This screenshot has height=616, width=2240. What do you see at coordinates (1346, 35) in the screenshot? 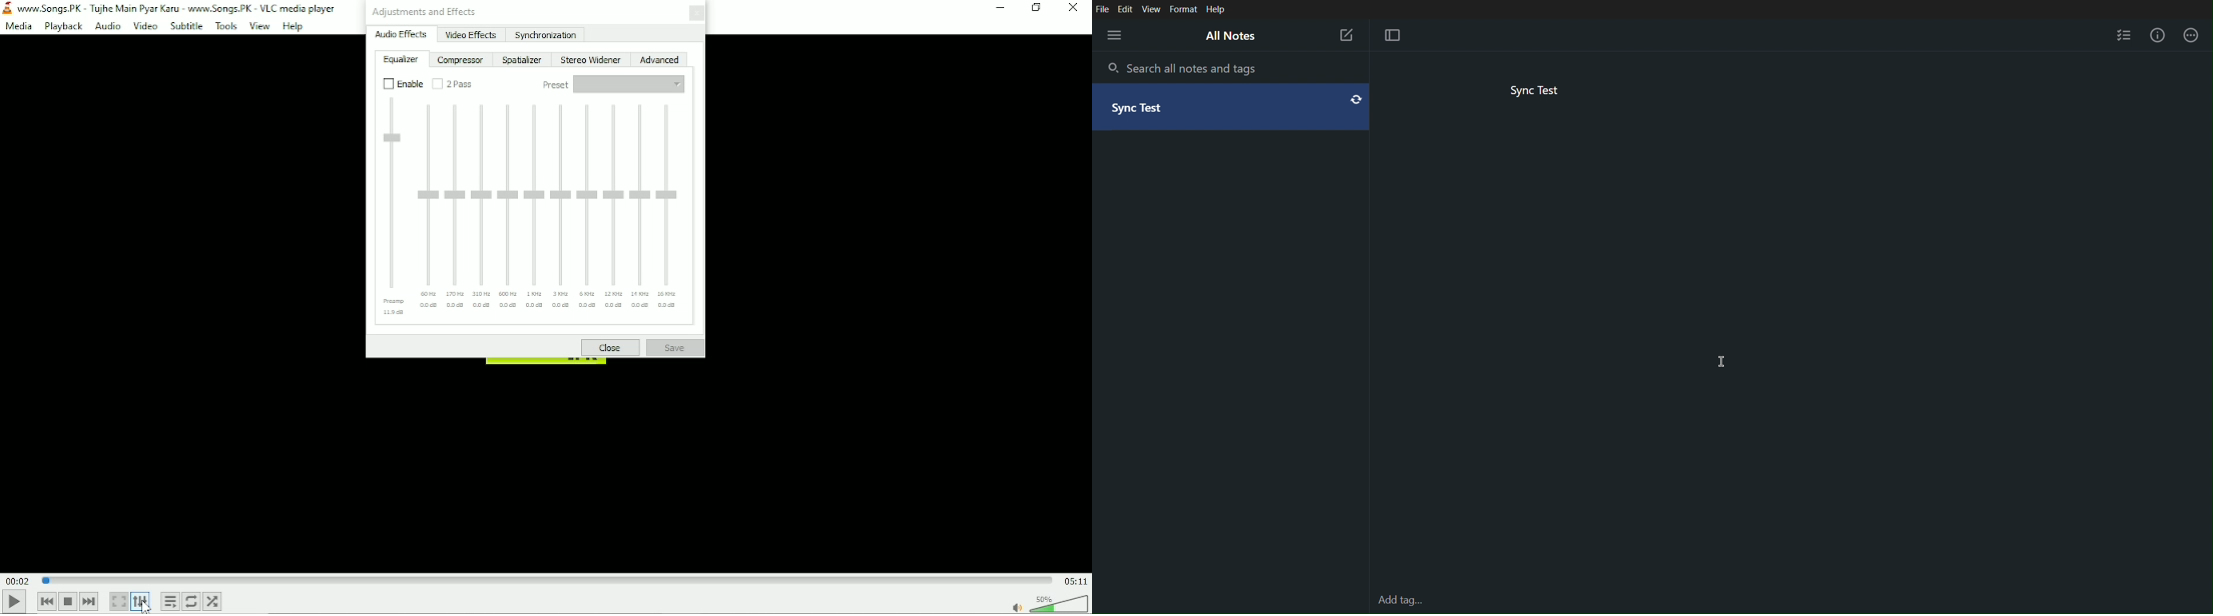
I see `New Note` at bounding box center [1346, 35].